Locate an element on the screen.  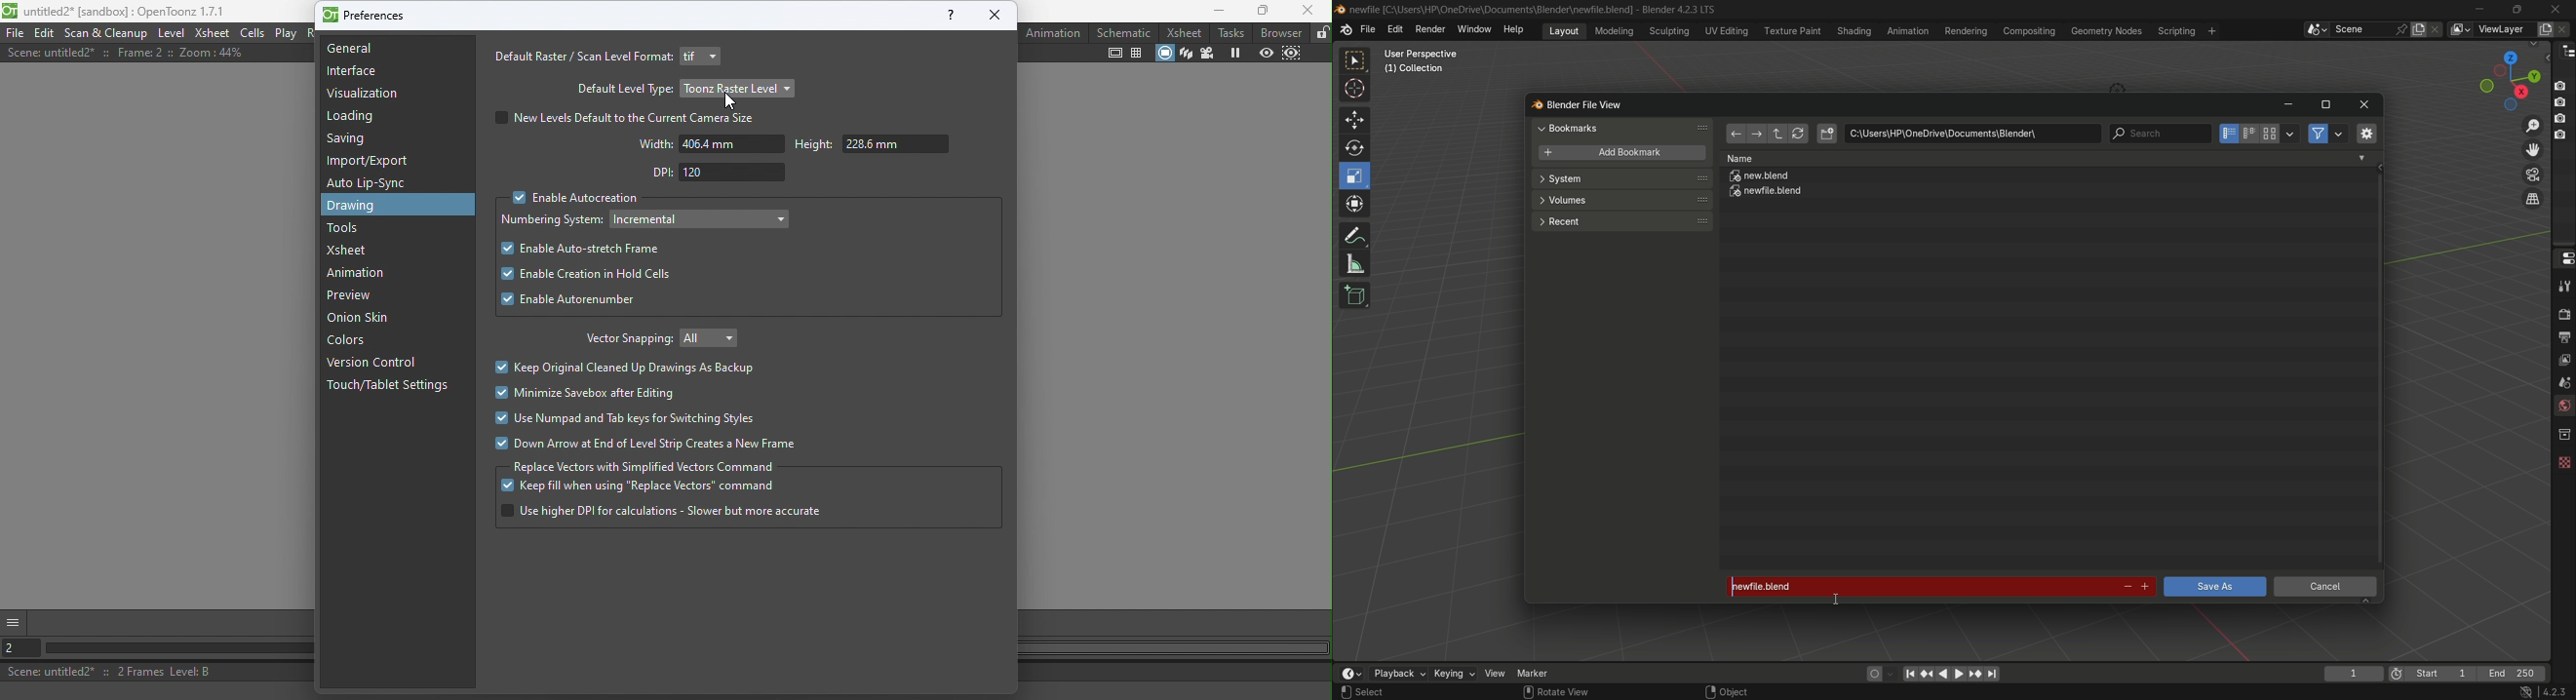
keying is located at coordinates (1453, 675).